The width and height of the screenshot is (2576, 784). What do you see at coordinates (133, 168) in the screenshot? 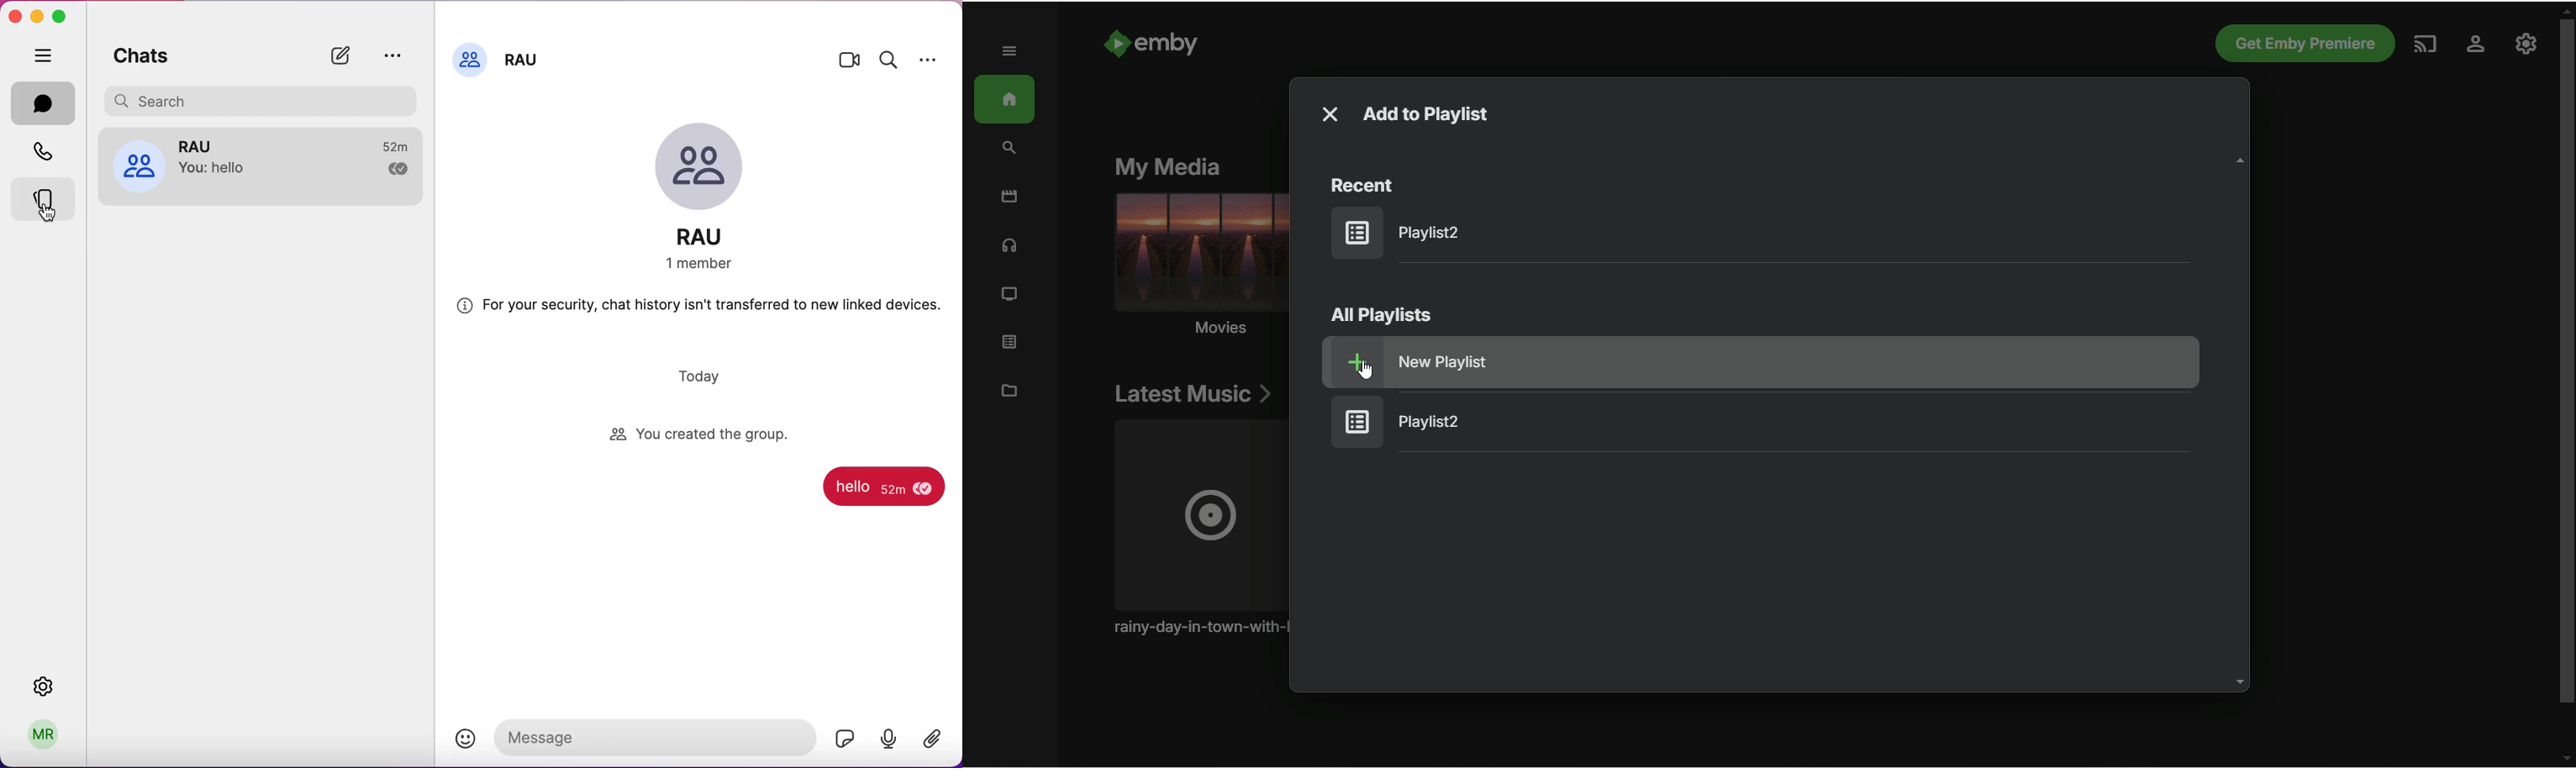
I see `profile picture` at bounding box center [133, 168].